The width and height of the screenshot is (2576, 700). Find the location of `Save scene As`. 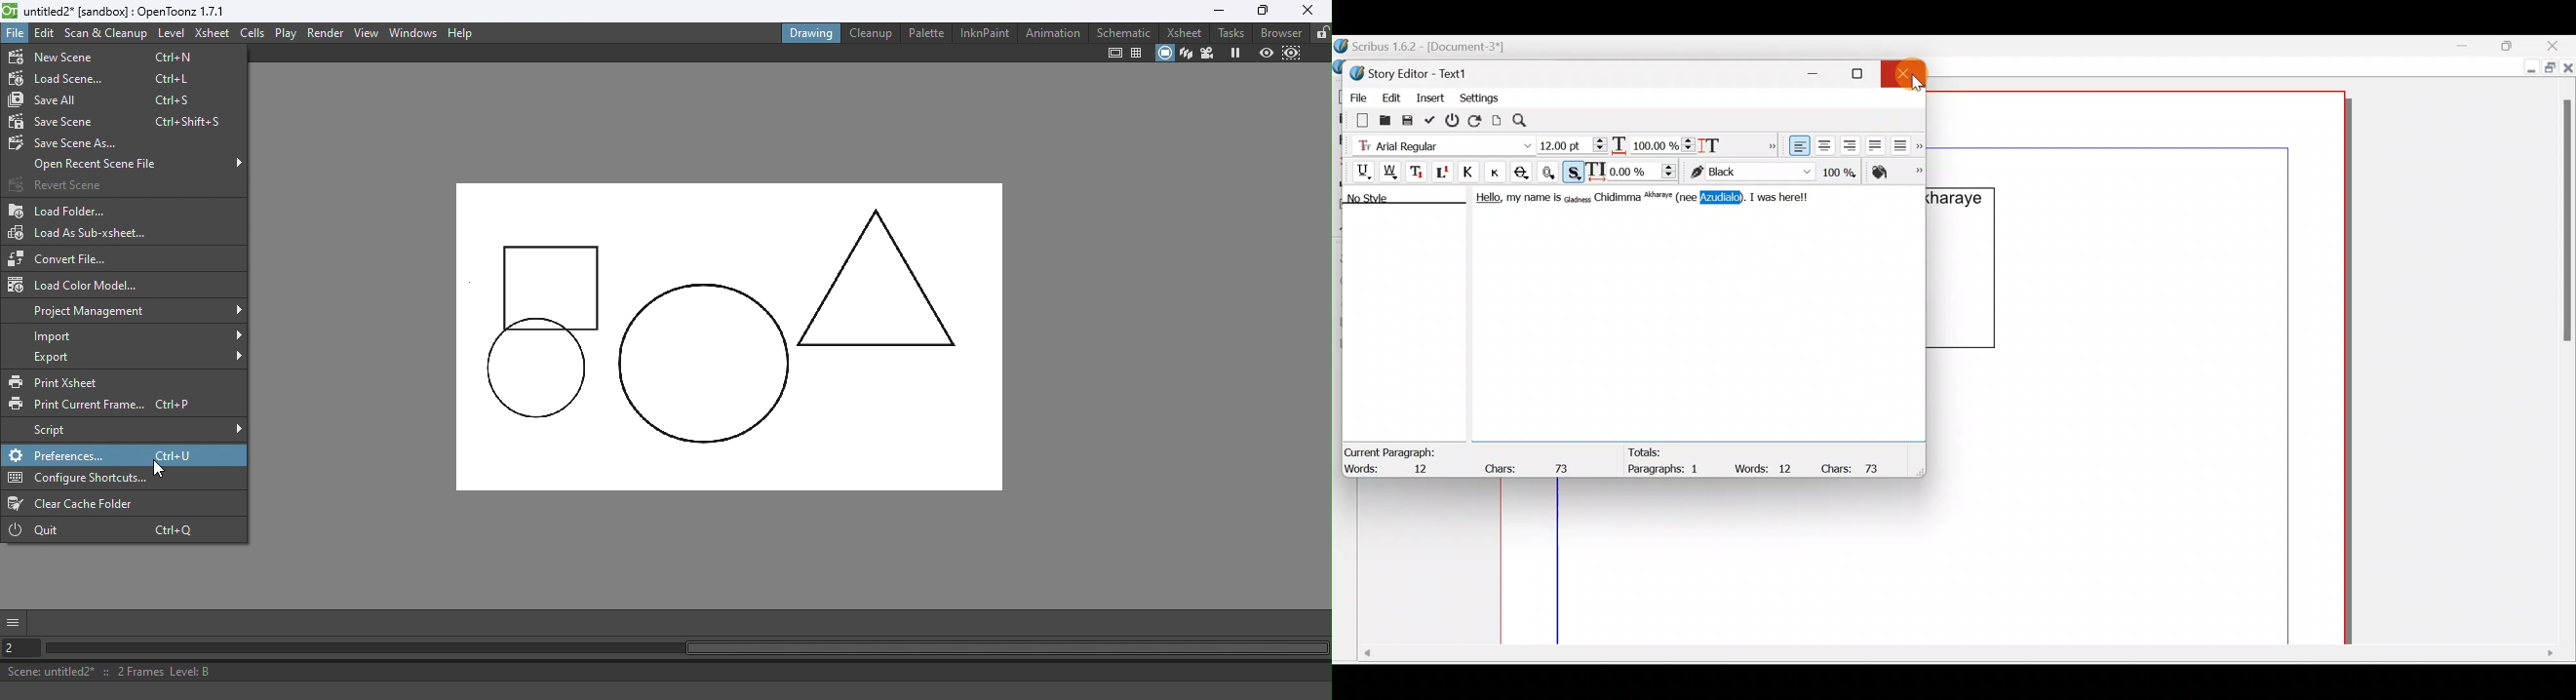

Save scene As is located at coordinates (105, 142).